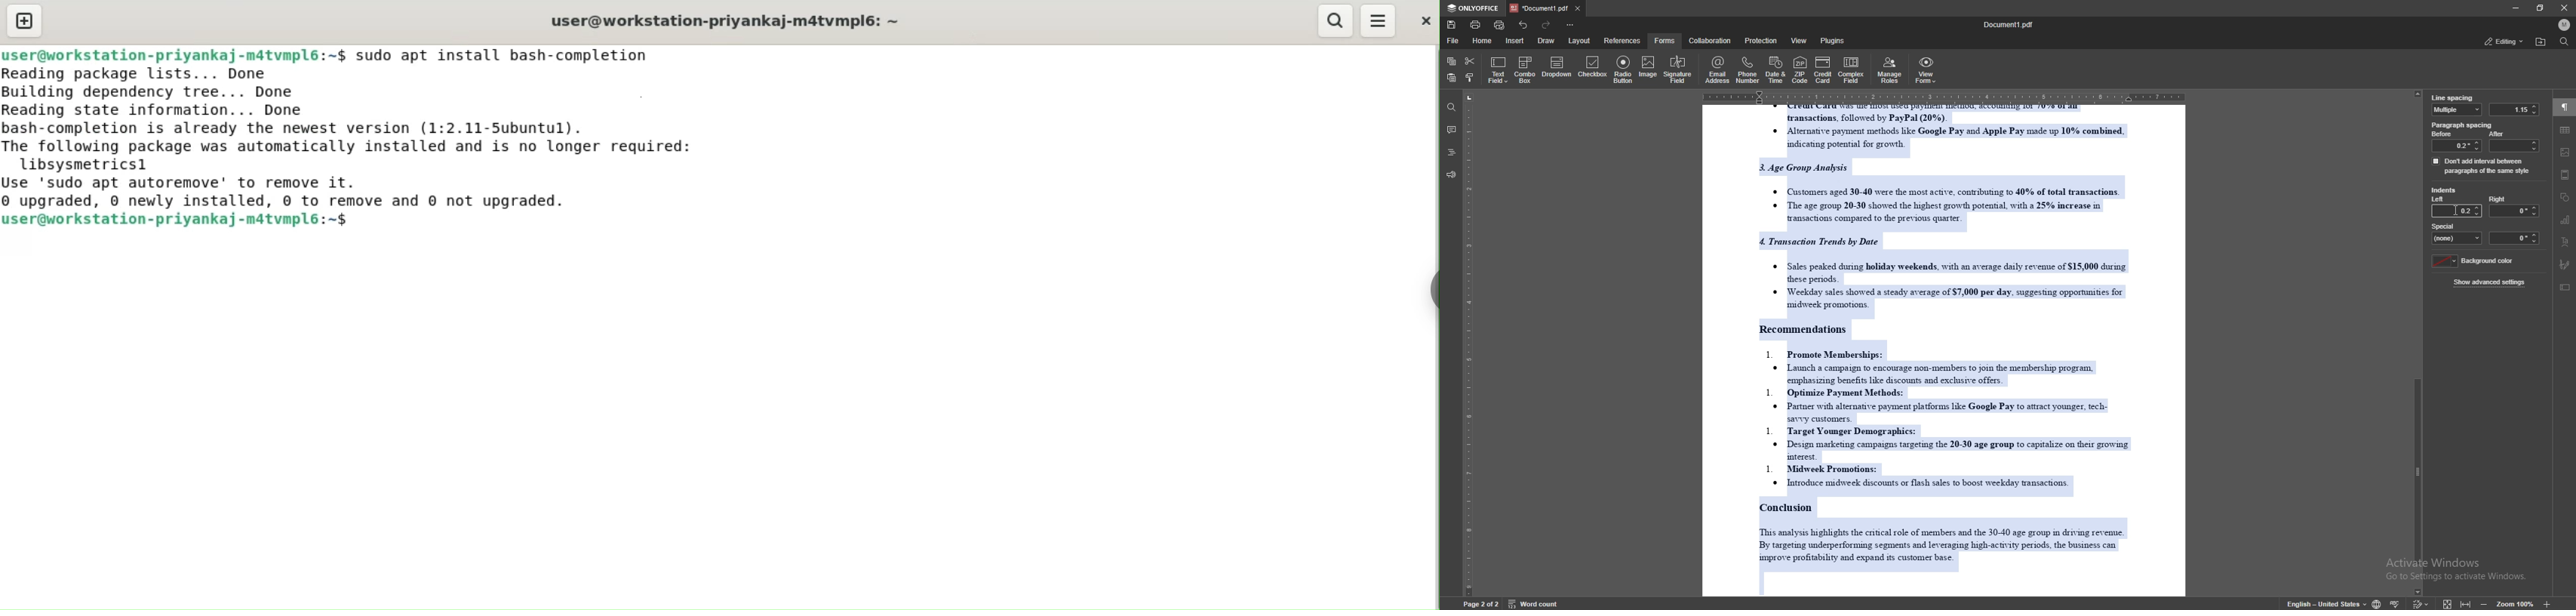  What do you see at coordinates (1532, 603) in the screenshot?
I see `word count` at bounding box center [1532, 603].